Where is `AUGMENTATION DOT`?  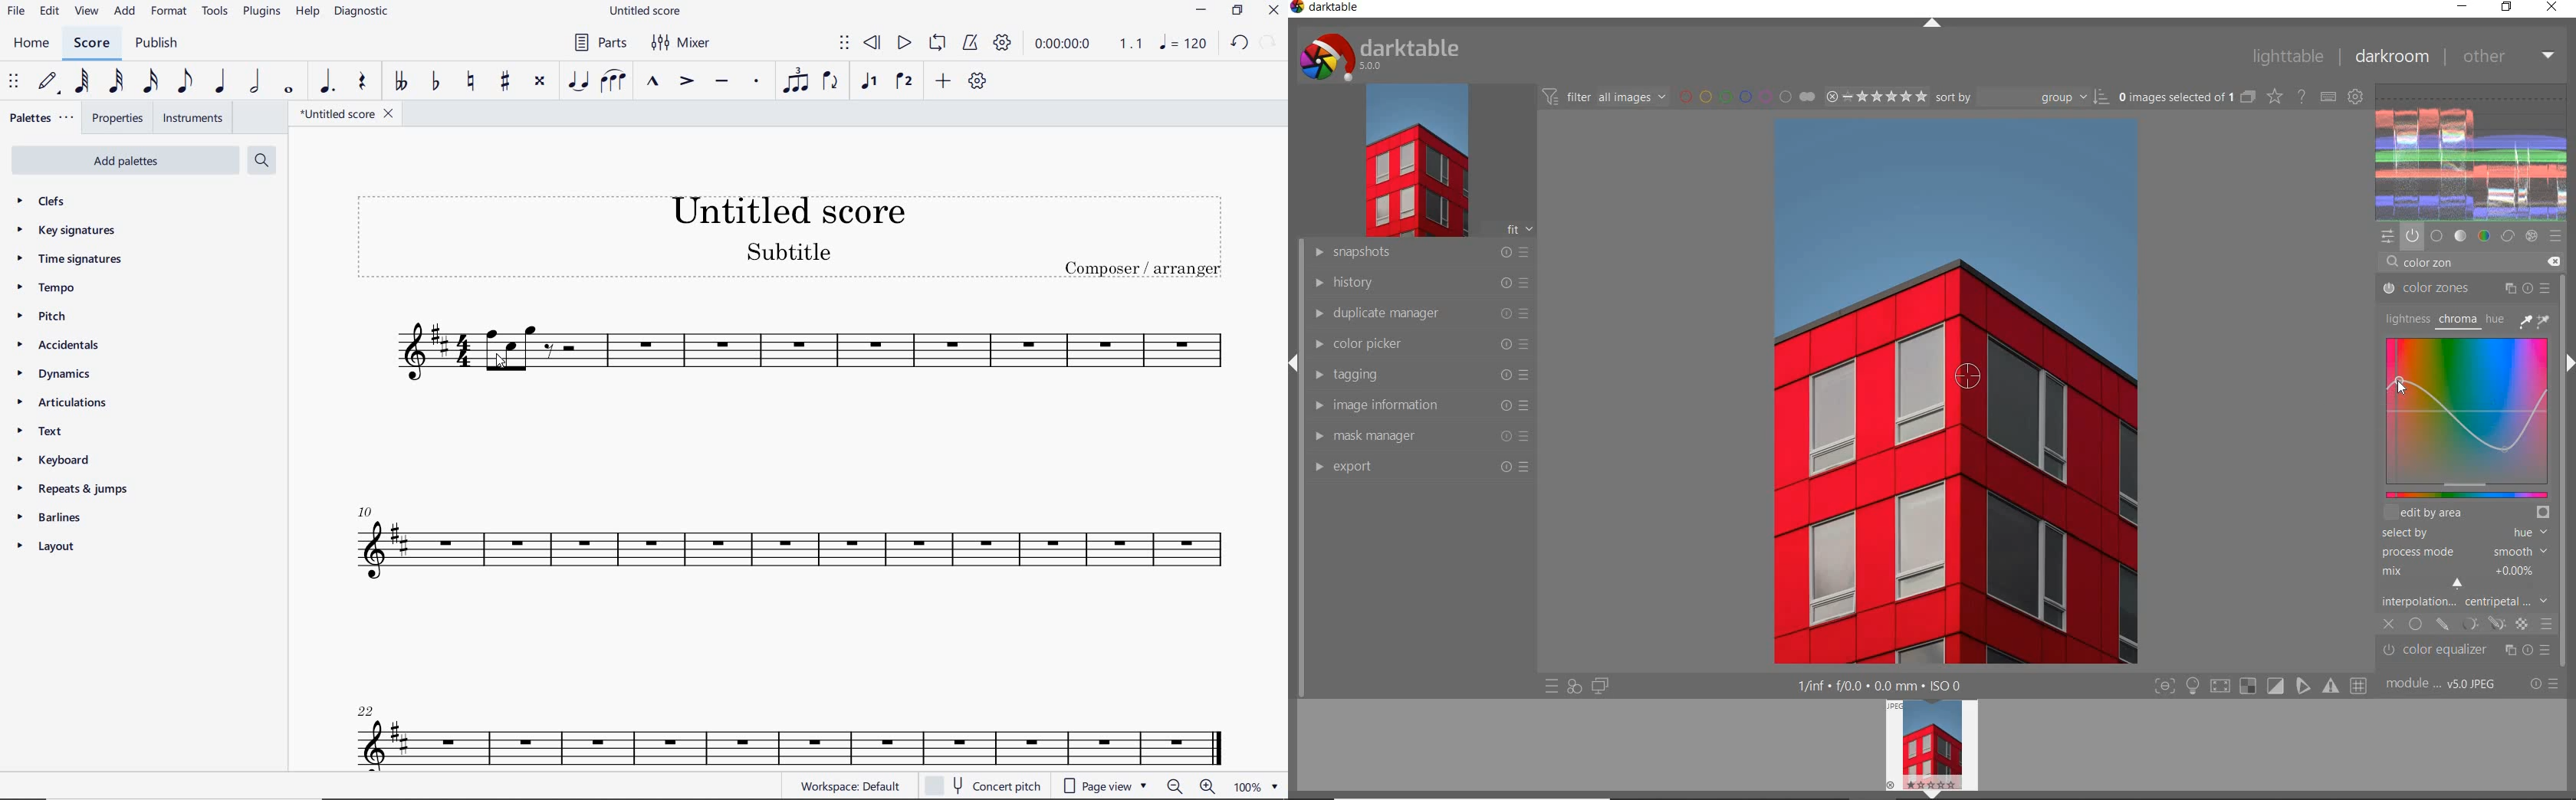 AUGMENTATION DOT is located at coordinates (329, 82).